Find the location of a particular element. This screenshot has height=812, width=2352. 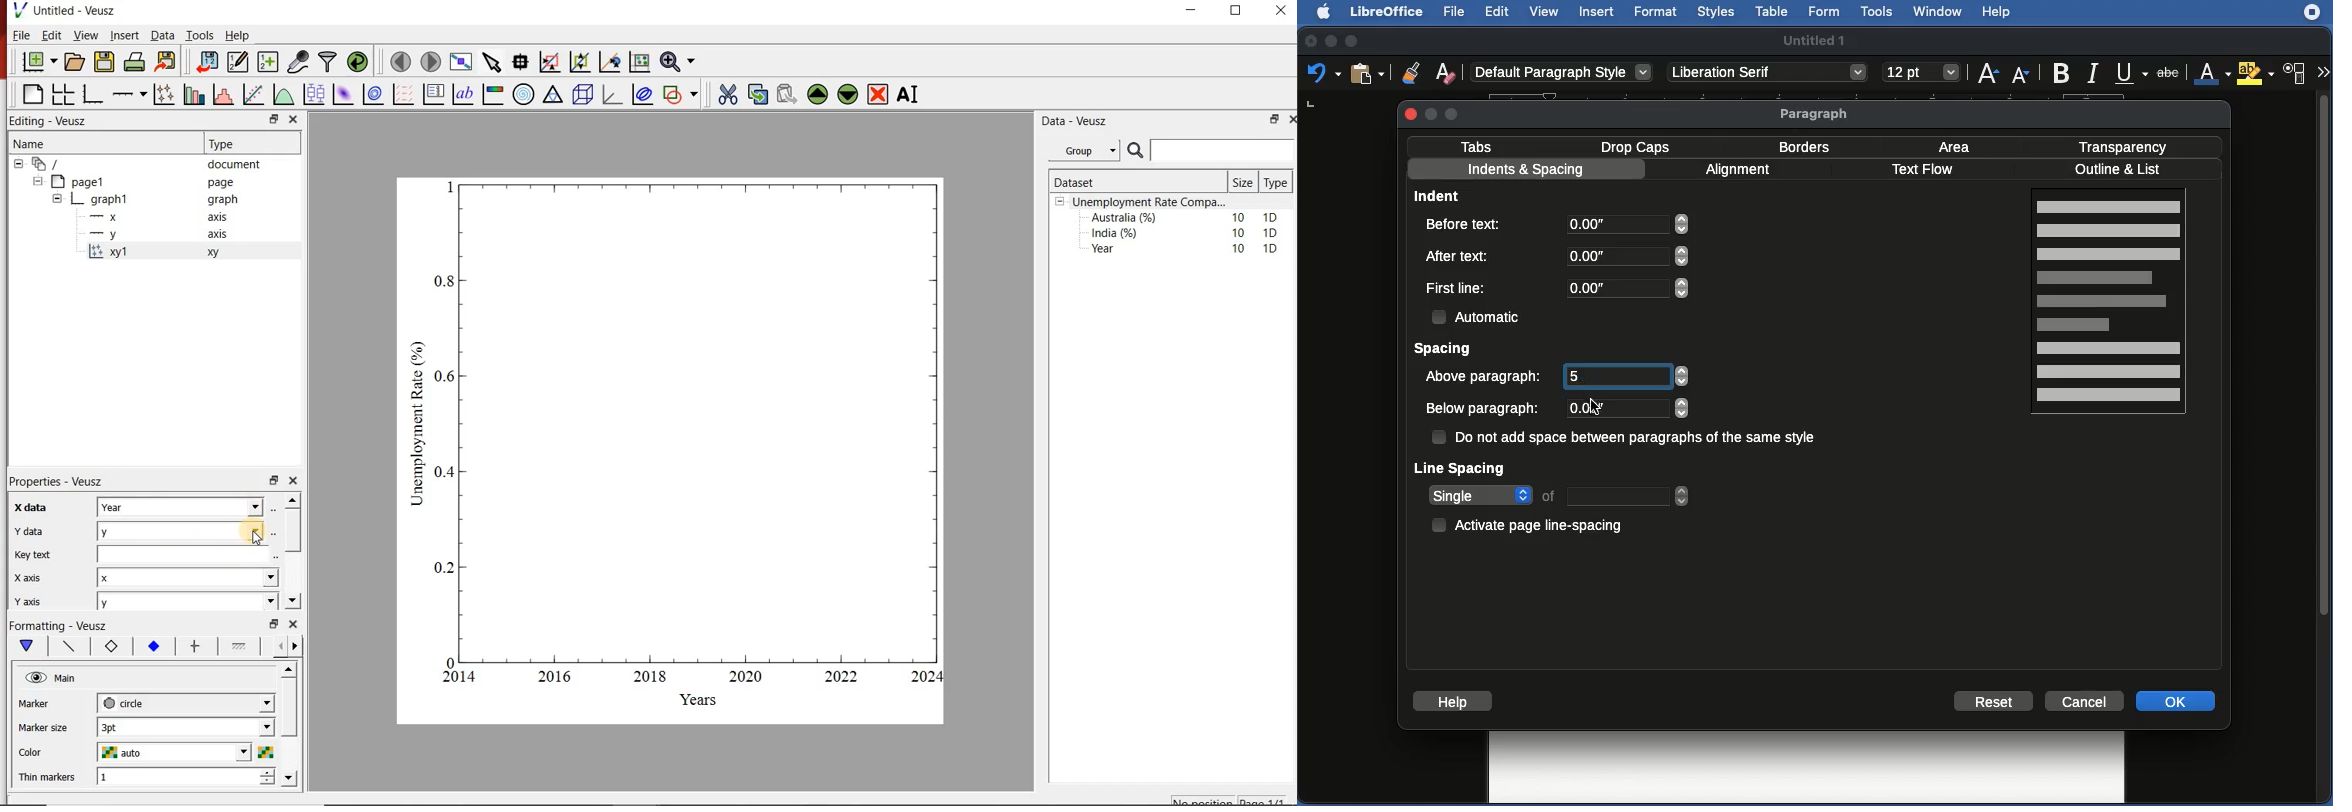

read the data points is located at coordinates (522, 61).